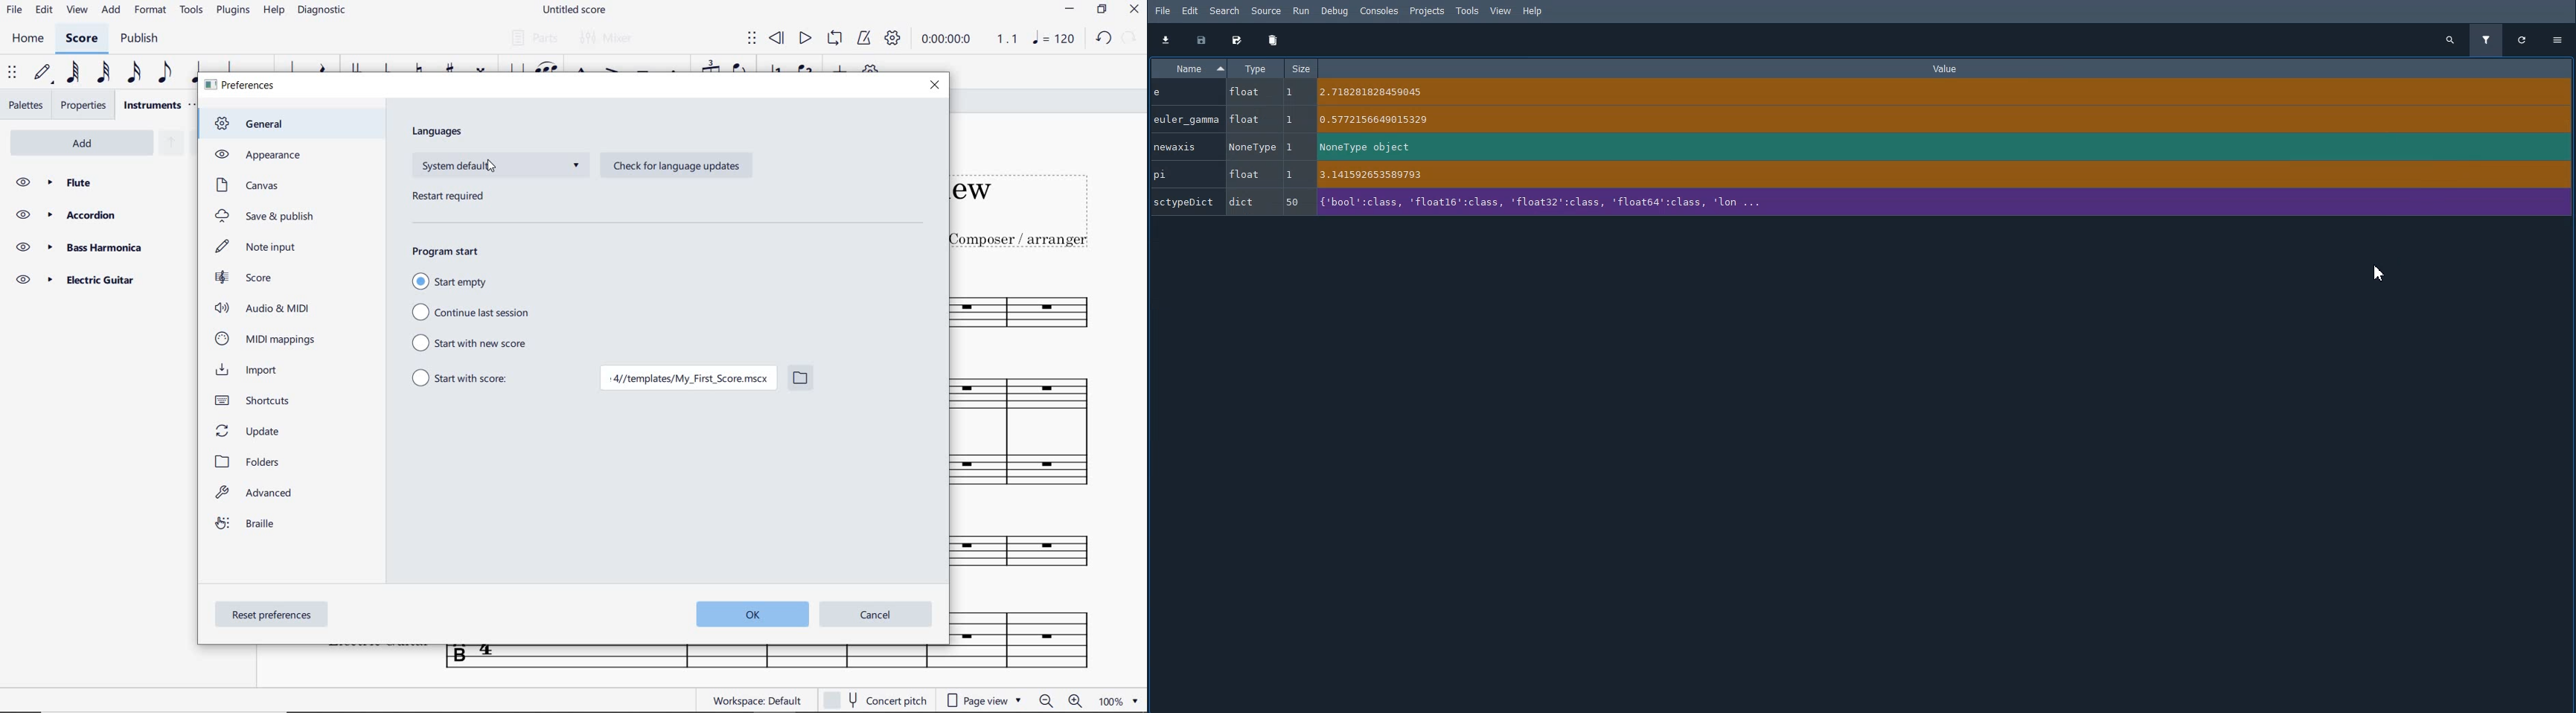  Describe the element at coordinates (142, 40) in the screenshot. I see `publish` at that location.